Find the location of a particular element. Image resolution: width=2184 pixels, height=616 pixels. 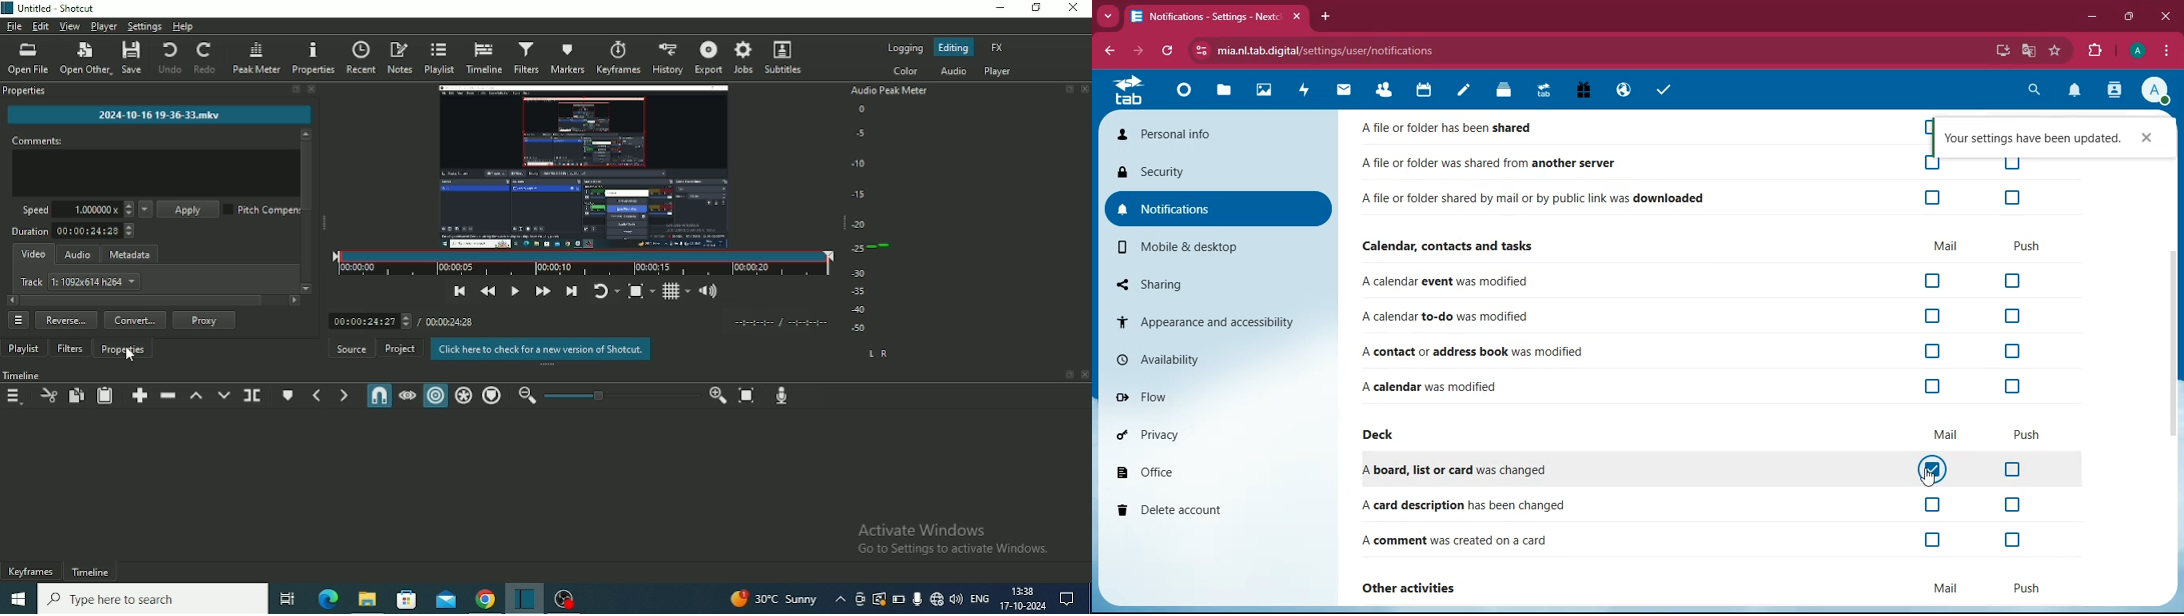

Toggle player looping is located at coordinates (606, 292).